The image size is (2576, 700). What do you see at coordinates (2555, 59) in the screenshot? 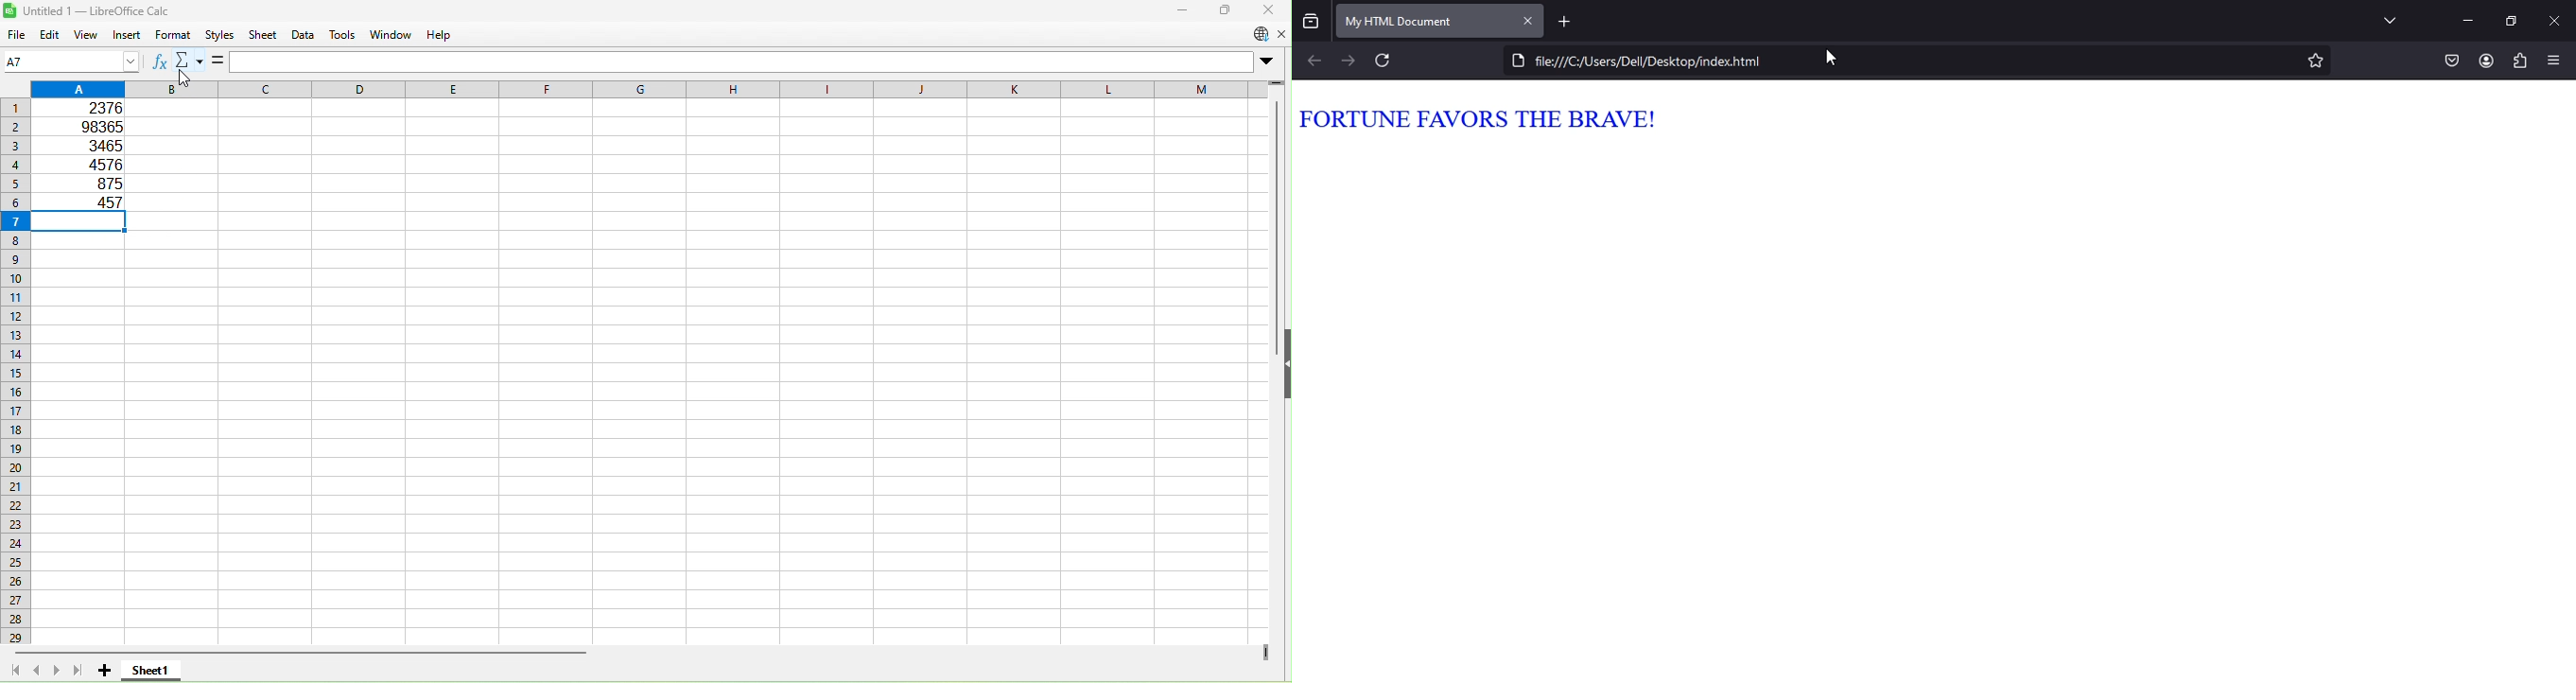
I see `open application menu` at bounding box center [2555, 59].